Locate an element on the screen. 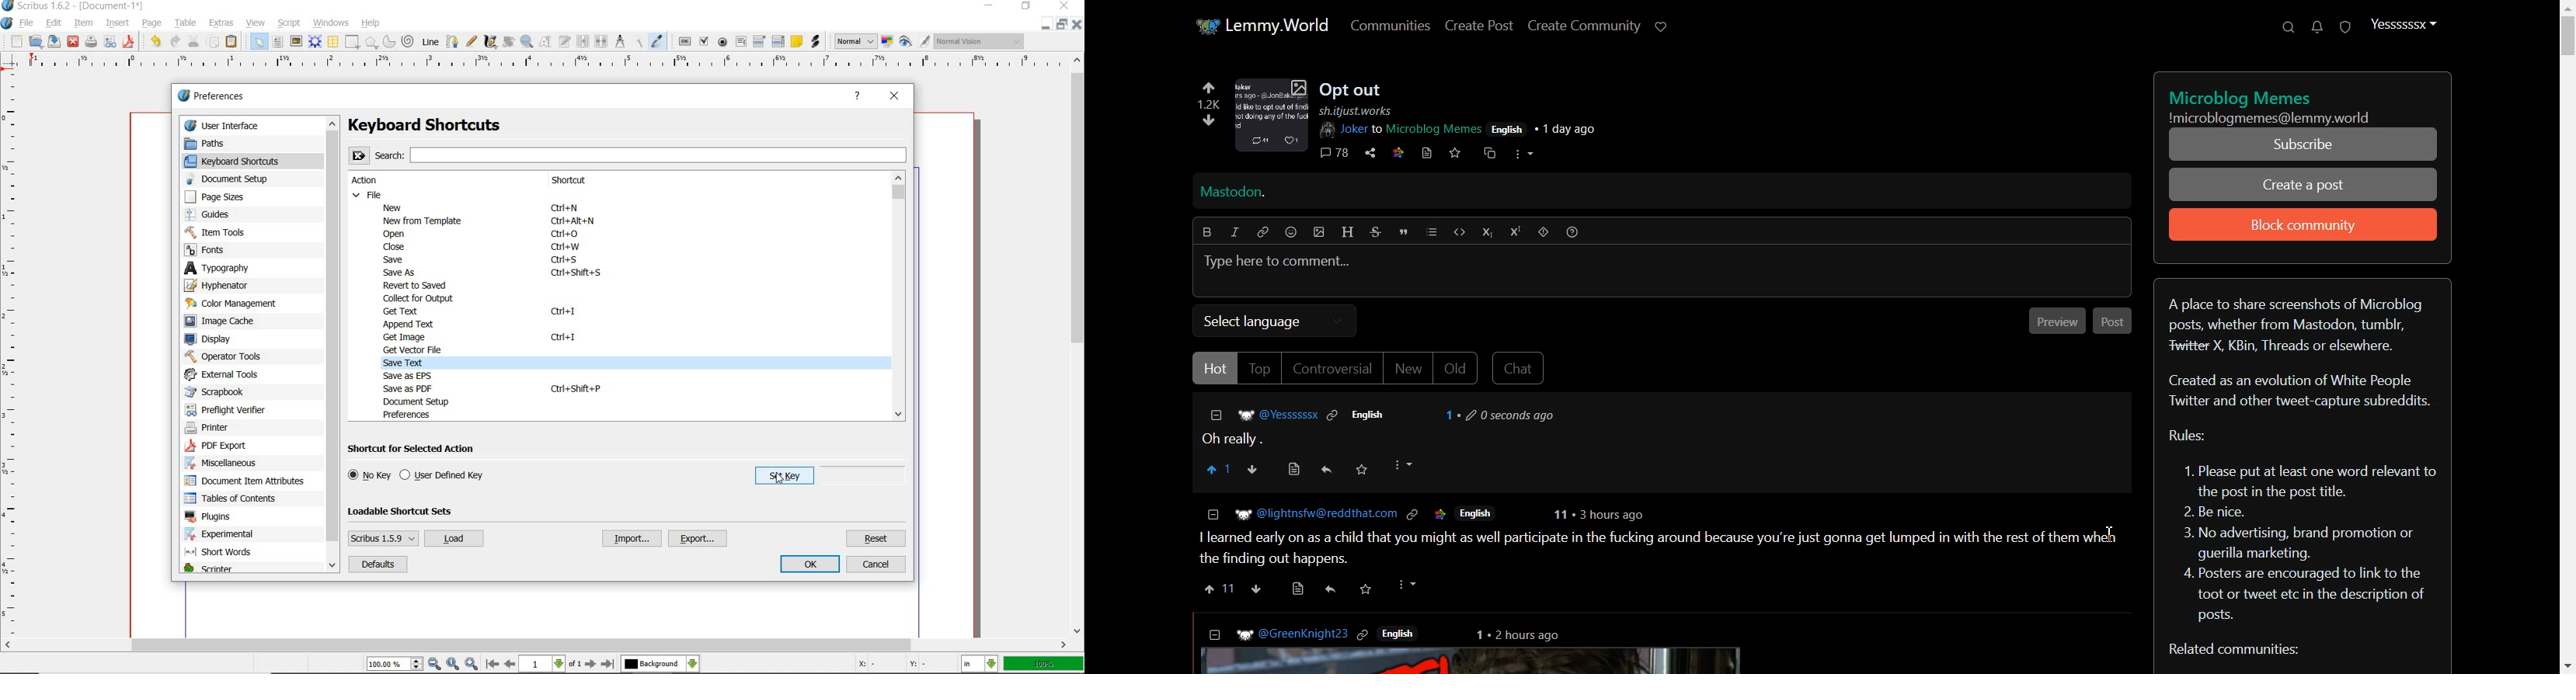  more is located at coordinates (1526, 155).